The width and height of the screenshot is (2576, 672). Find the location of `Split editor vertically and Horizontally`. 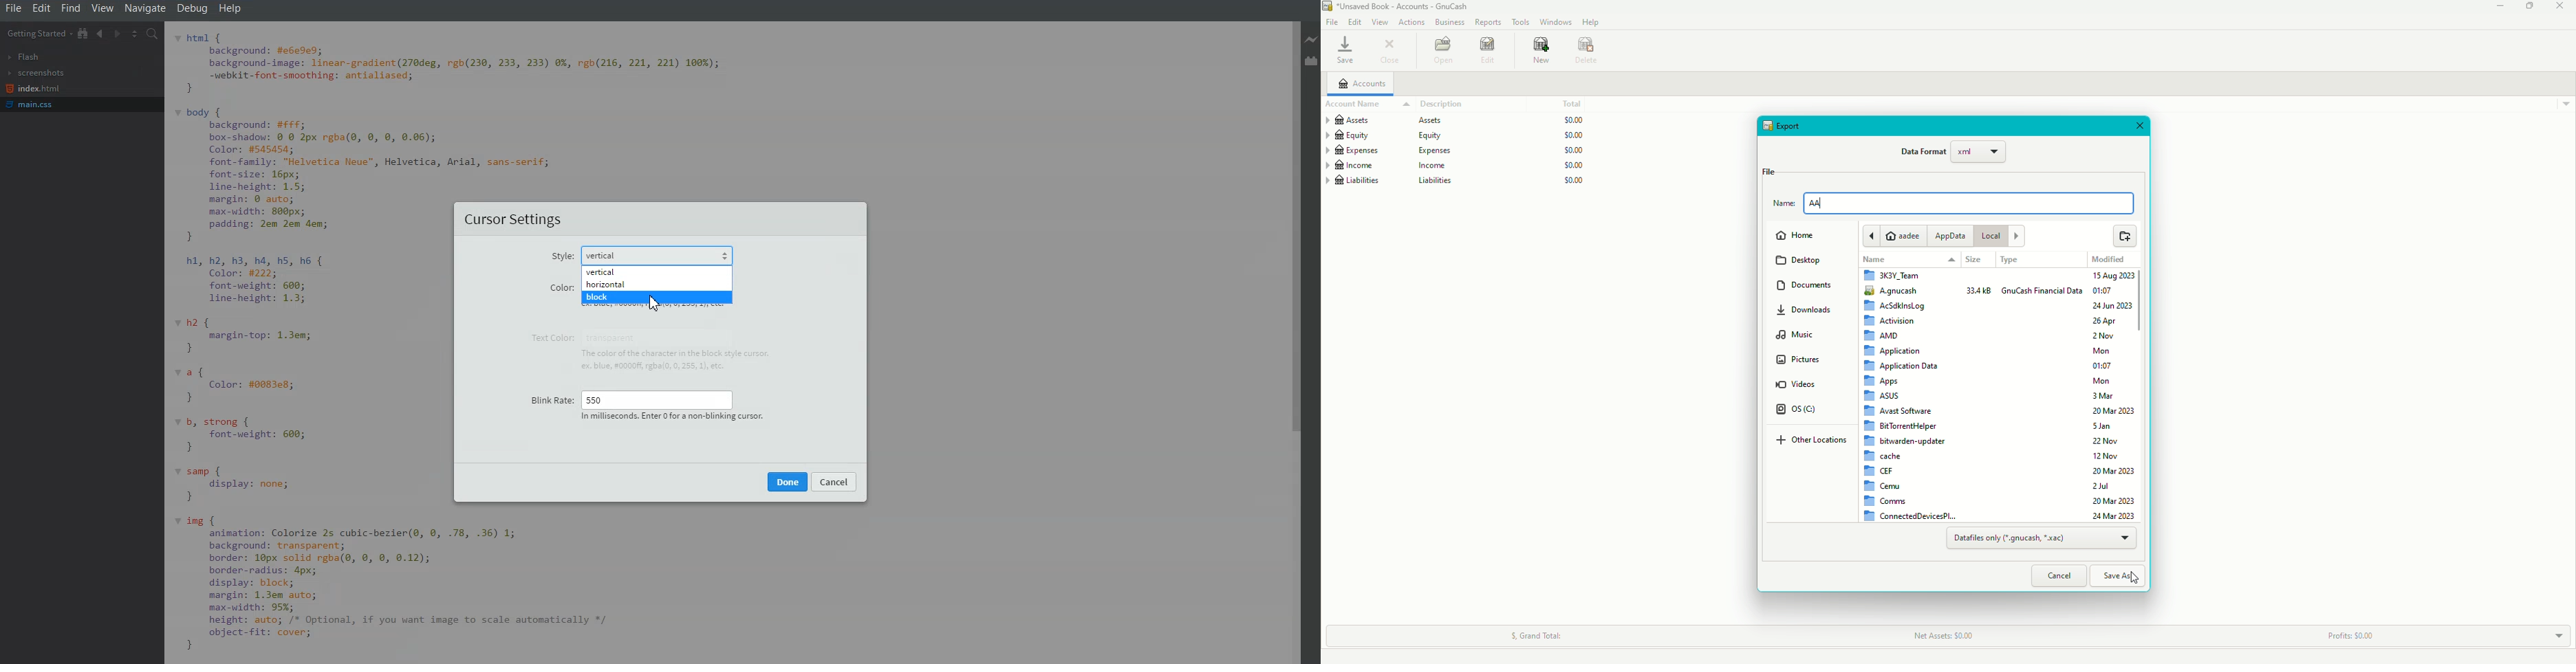

Split editor vertically and Horizontally is located at coordinates (135, 33).